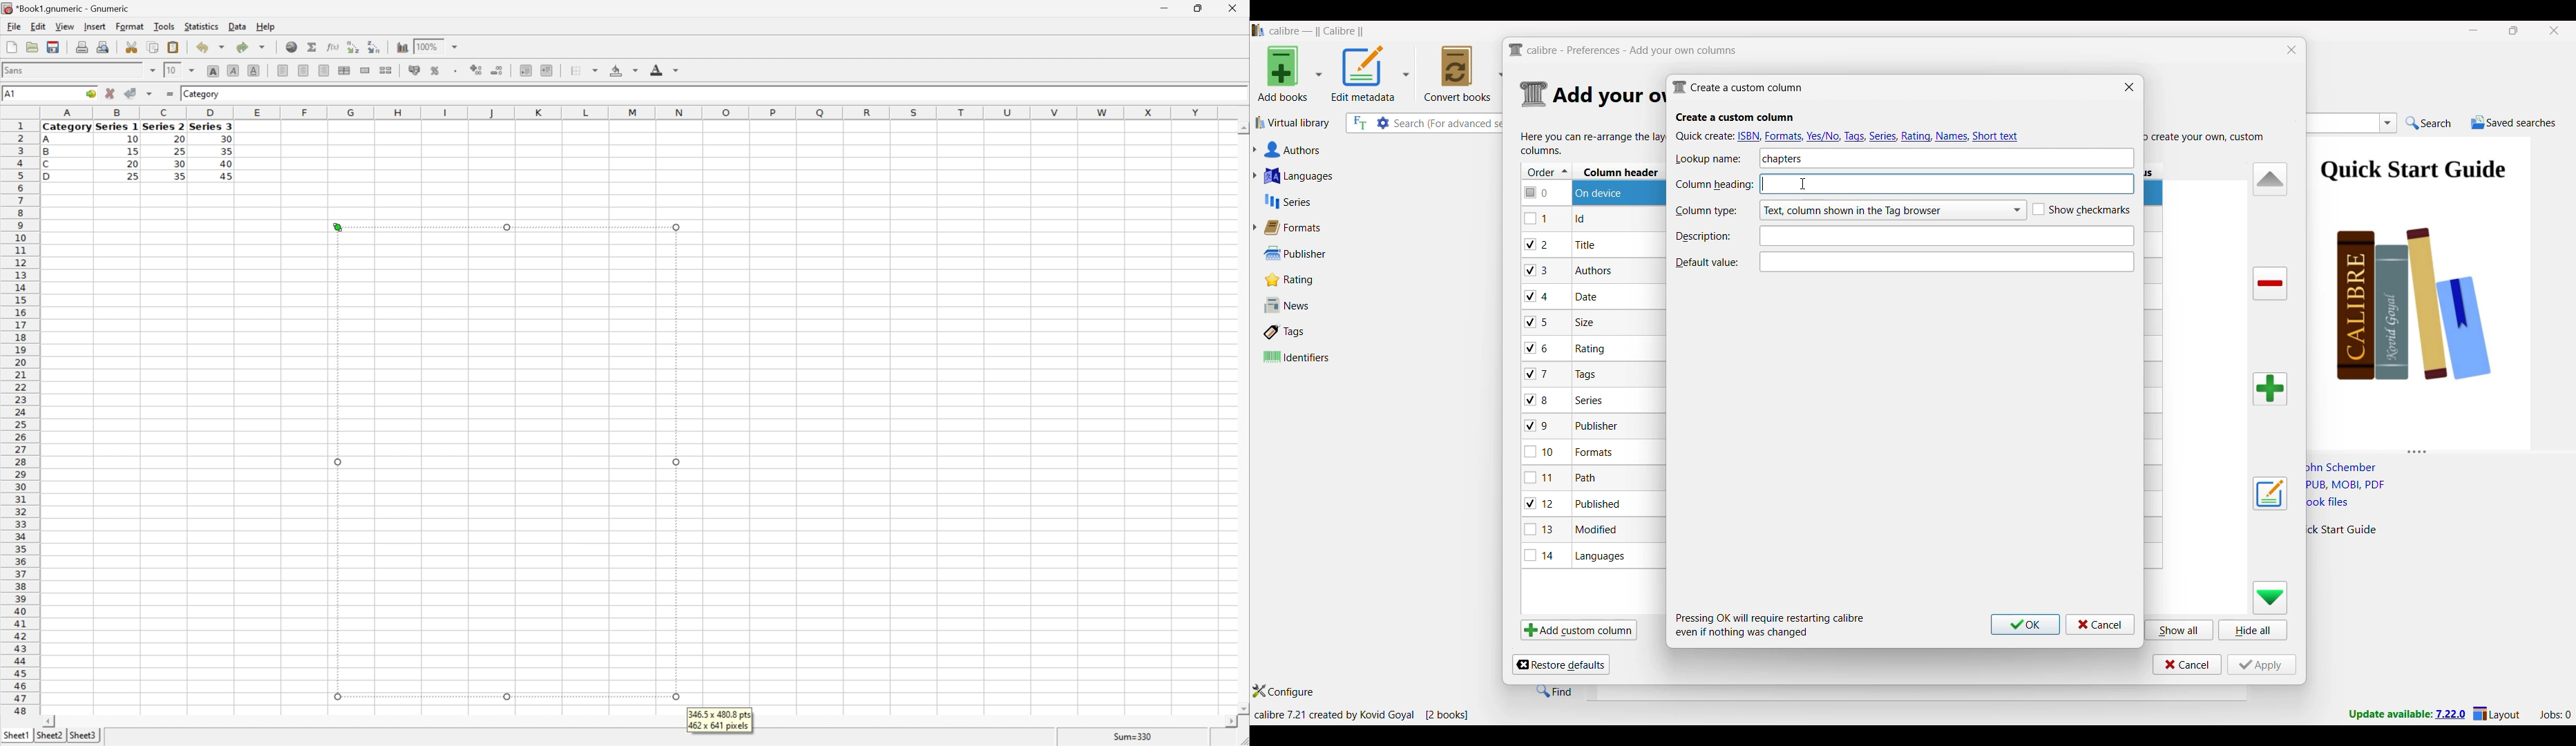 The width and height of the screenshot is (2576, 756). Describe the element at coordinates (1978, 185) in the screenshot. I see `text` at that location.